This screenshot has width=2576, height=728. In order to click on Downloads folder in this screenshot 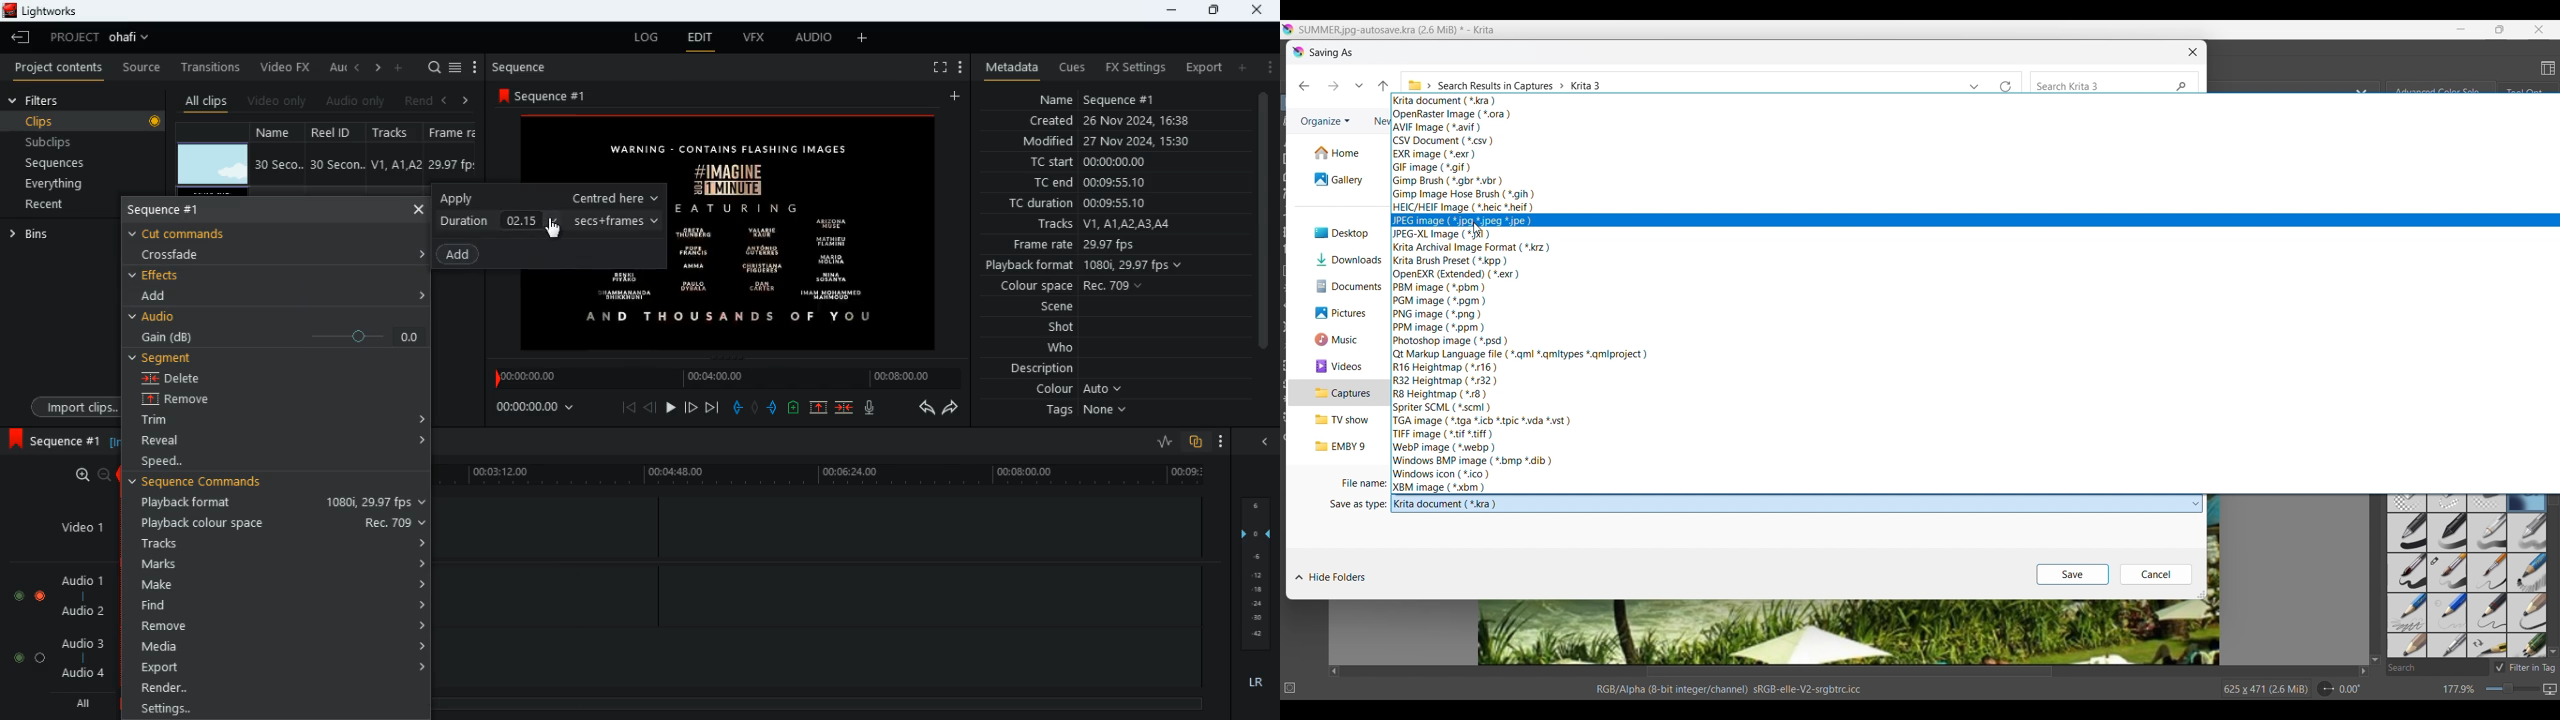, I will do `click(1337, 260)`.